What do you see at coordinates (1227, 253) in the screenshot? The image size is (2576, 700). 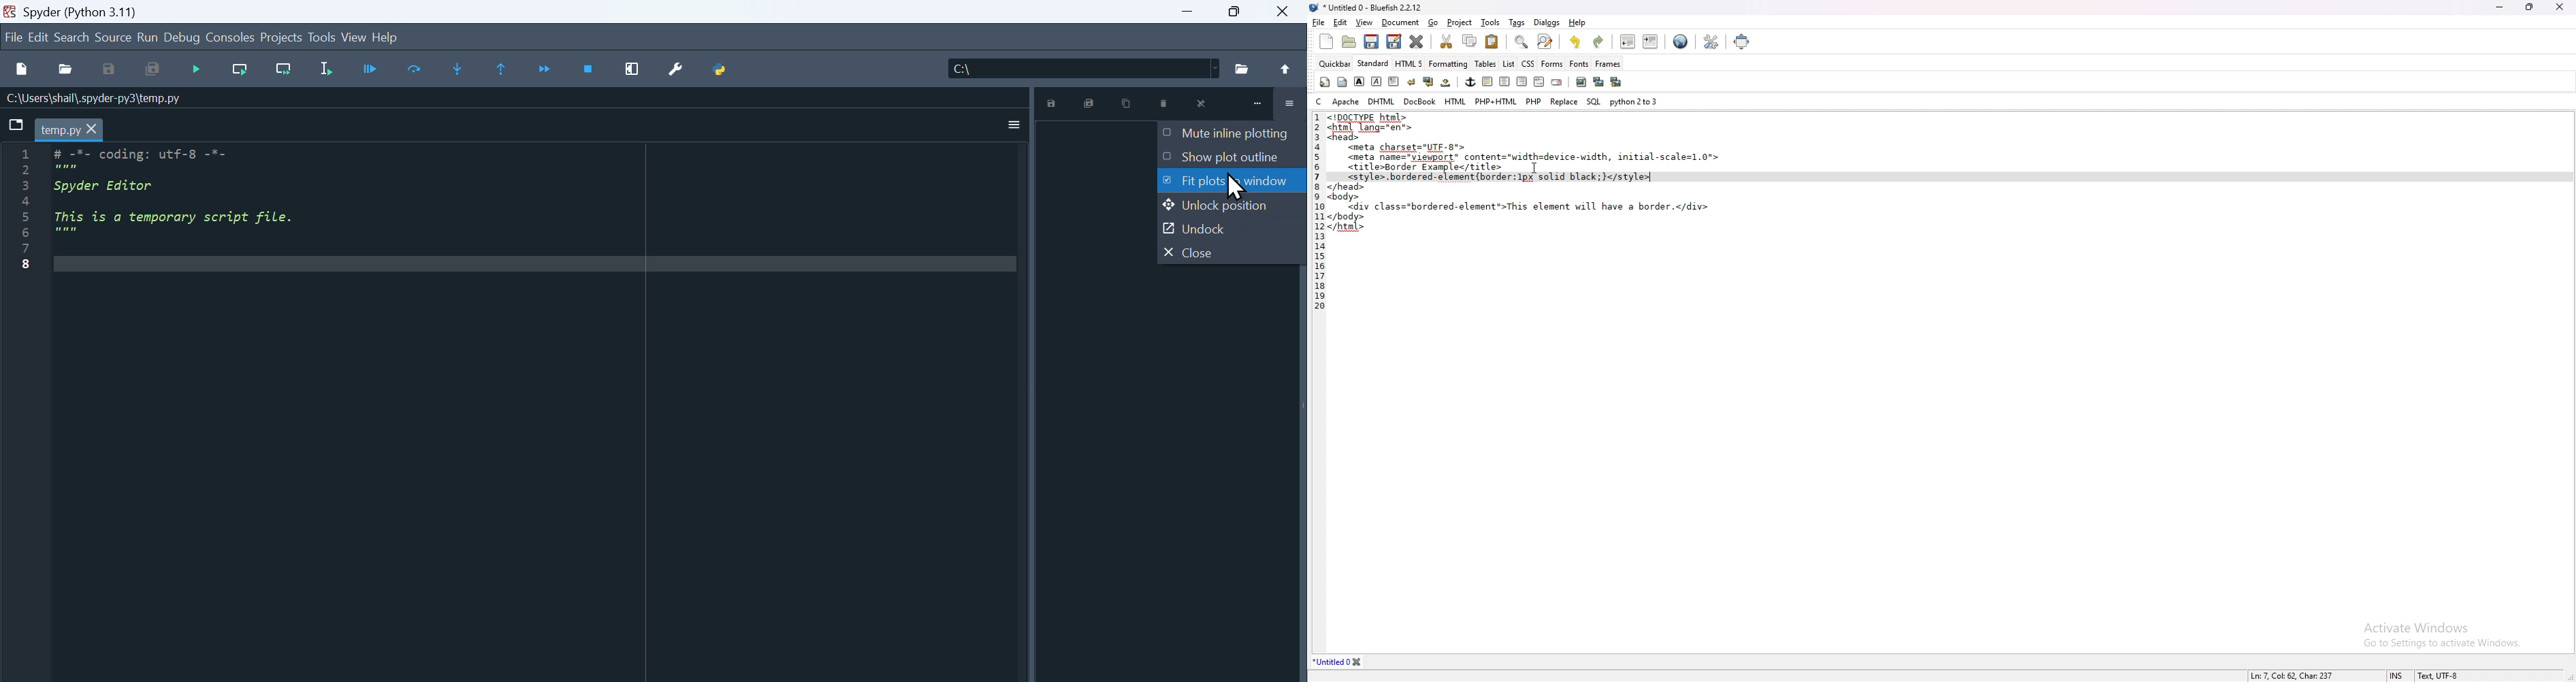 I see `Close` at bounding box center [1227, 253].